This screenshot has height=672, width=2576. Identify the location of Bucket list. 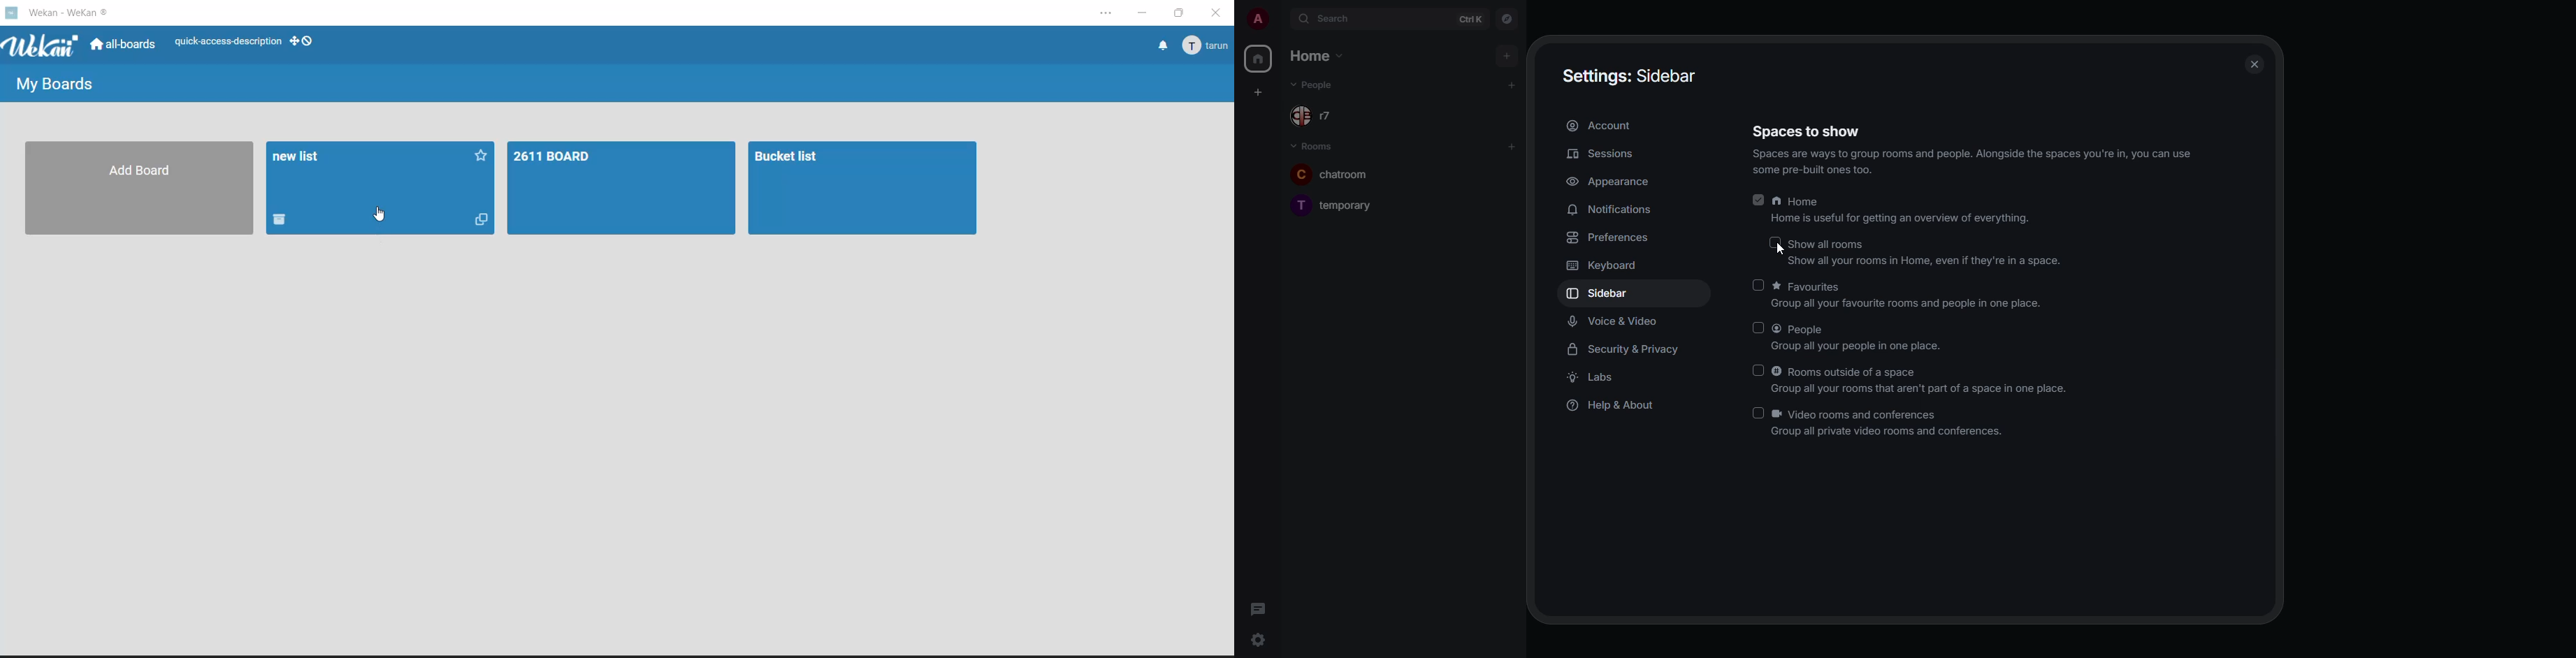
(860, 188).